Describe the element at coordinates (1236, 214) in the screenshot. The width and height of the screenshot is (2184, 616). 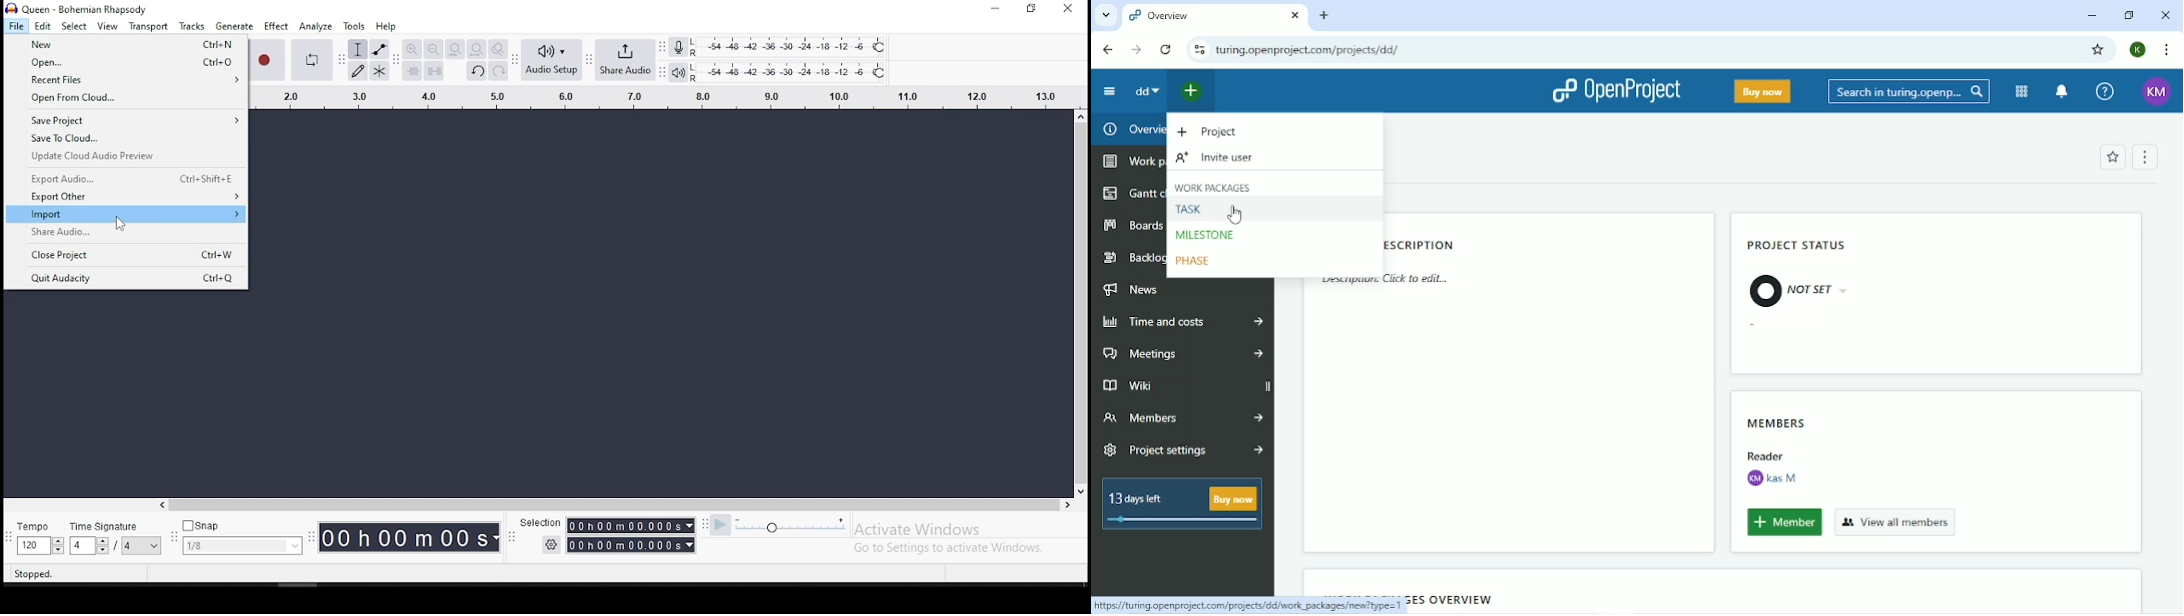
I see `Cursor` at that location.